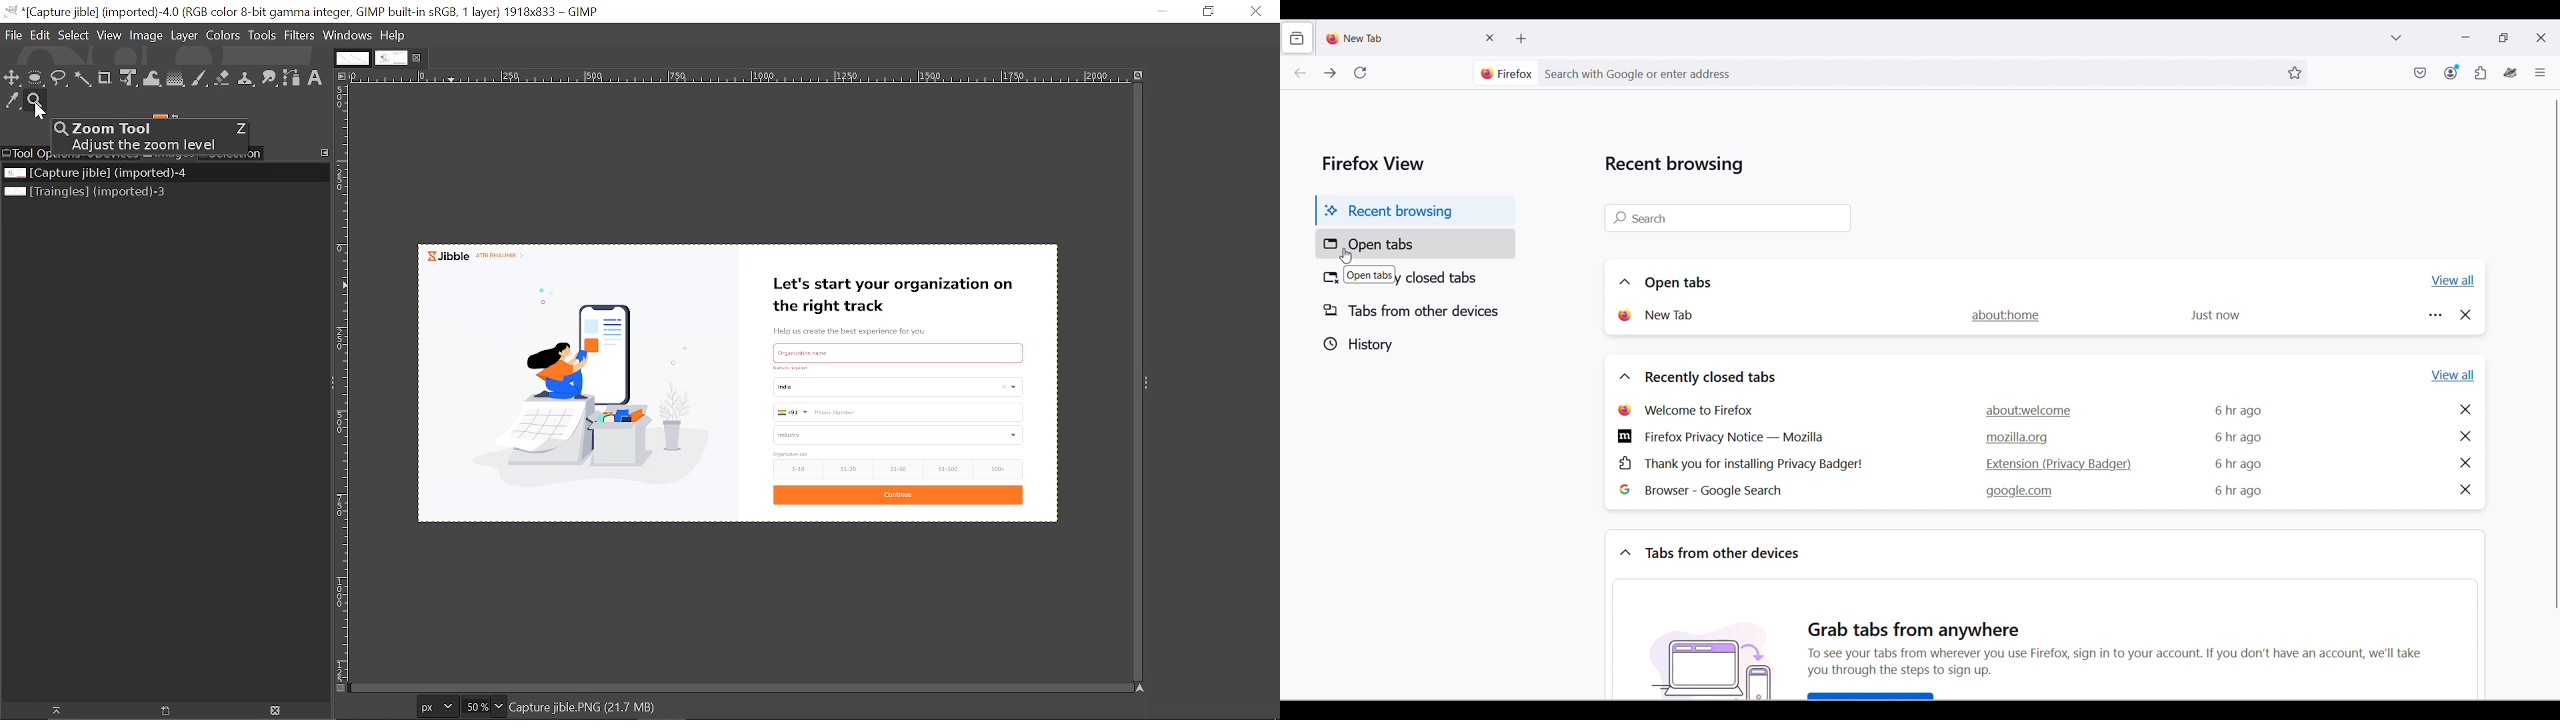 This screenshot has height=728, width=2576. What do you see at coordinates (2481, 73) in the screenshot?
I see `Extensions` at bounding box center [2481, 73].